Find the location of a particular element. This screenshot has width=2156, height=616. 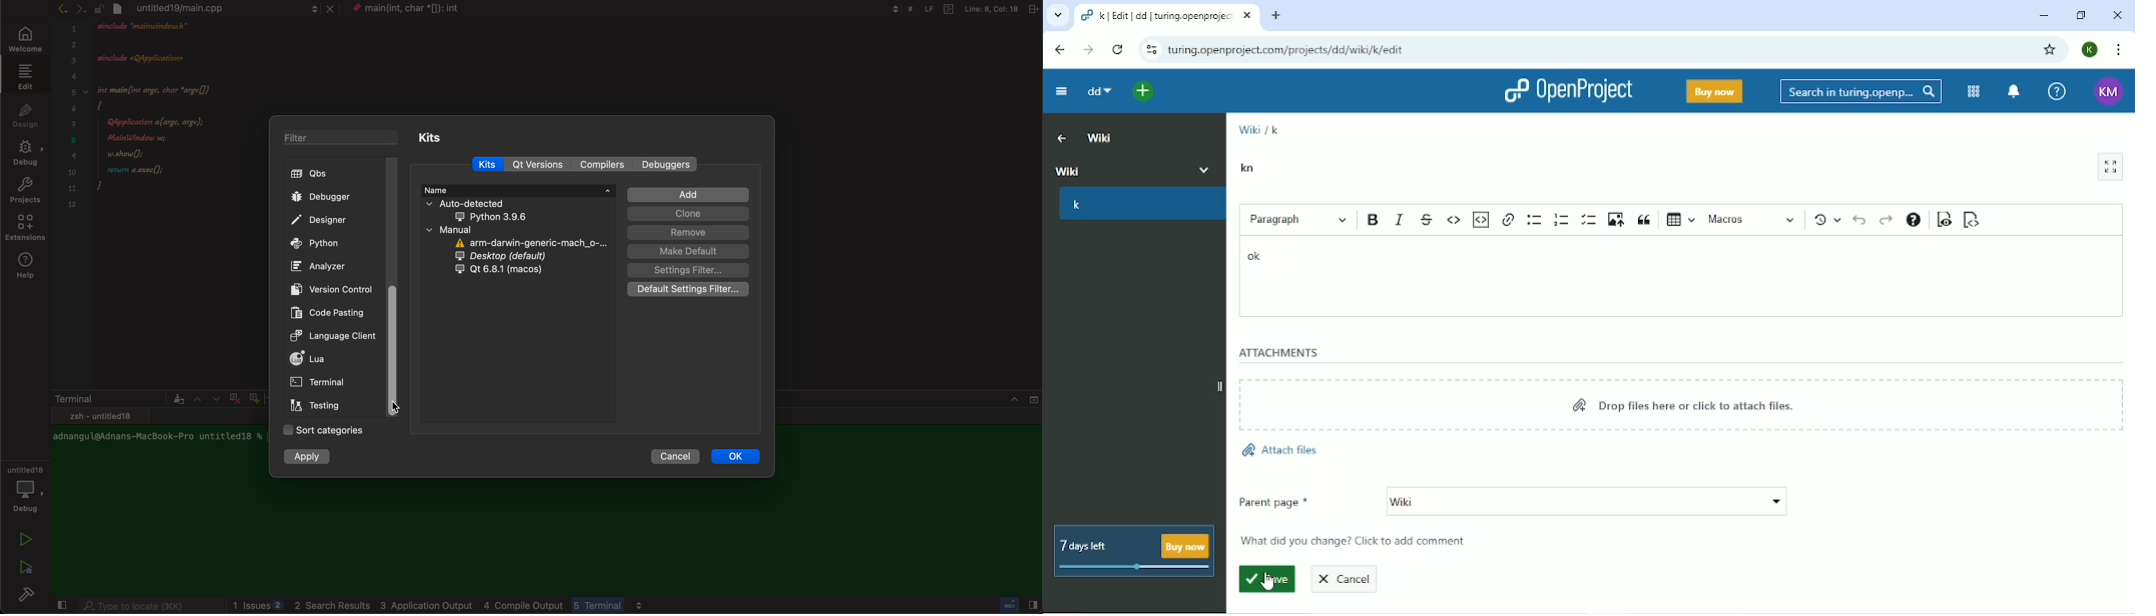

apply is located at coordinates (310, 458).